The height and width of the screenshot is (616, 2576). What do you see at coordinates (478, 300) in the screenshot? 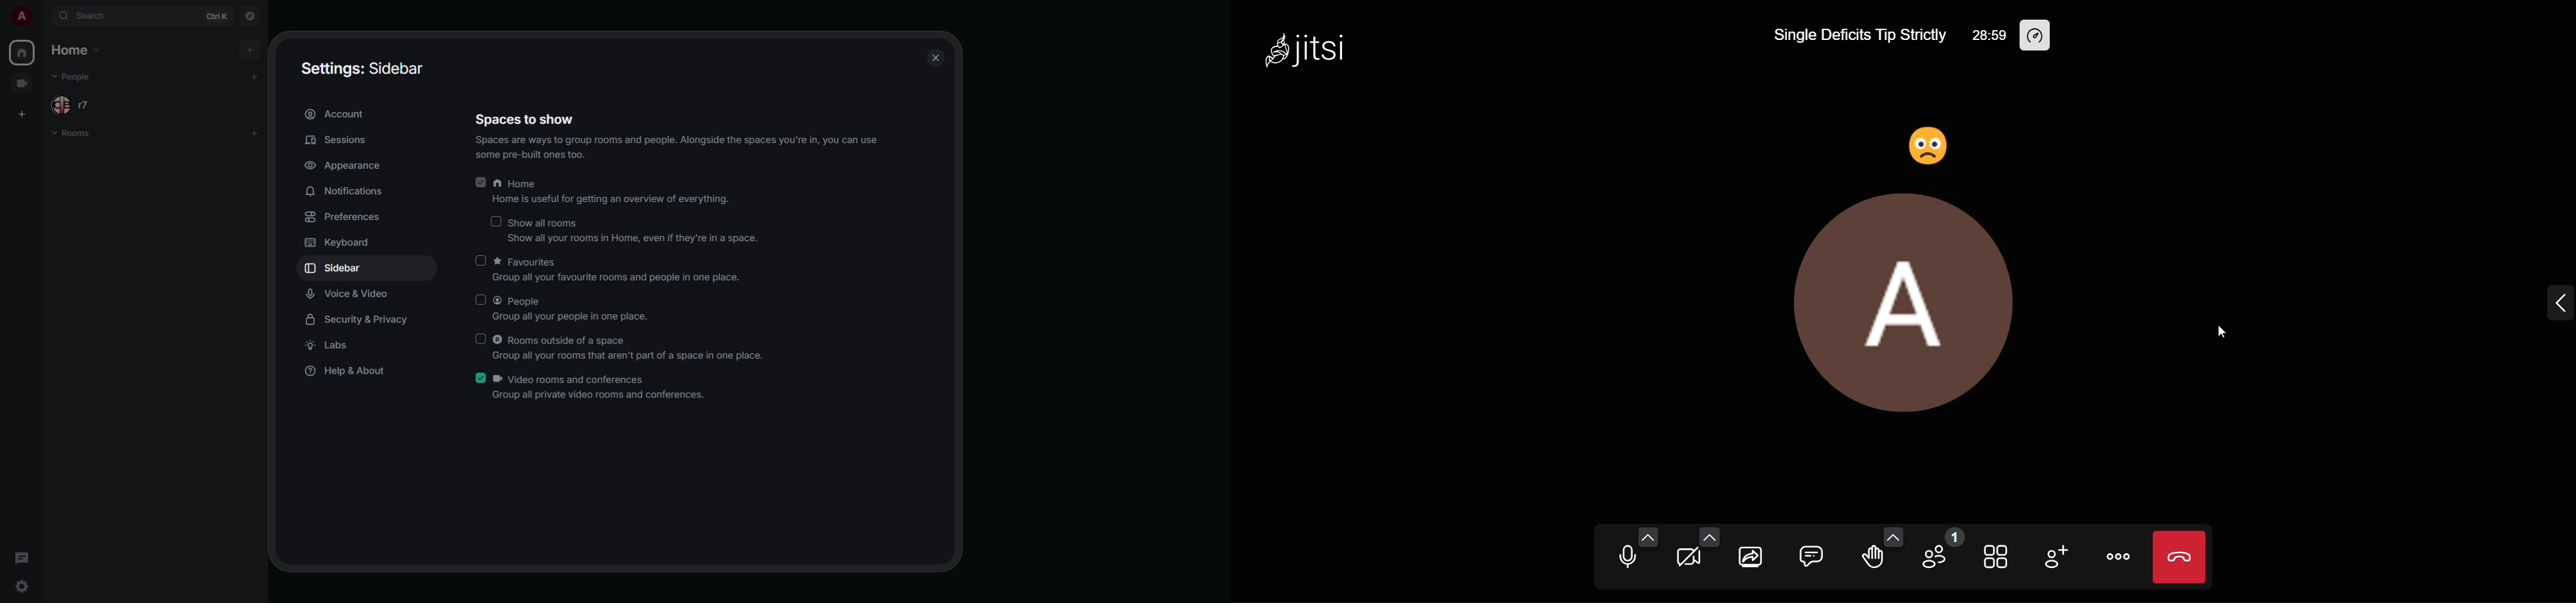
I see `click to enable` at bounding box center [478, 300].